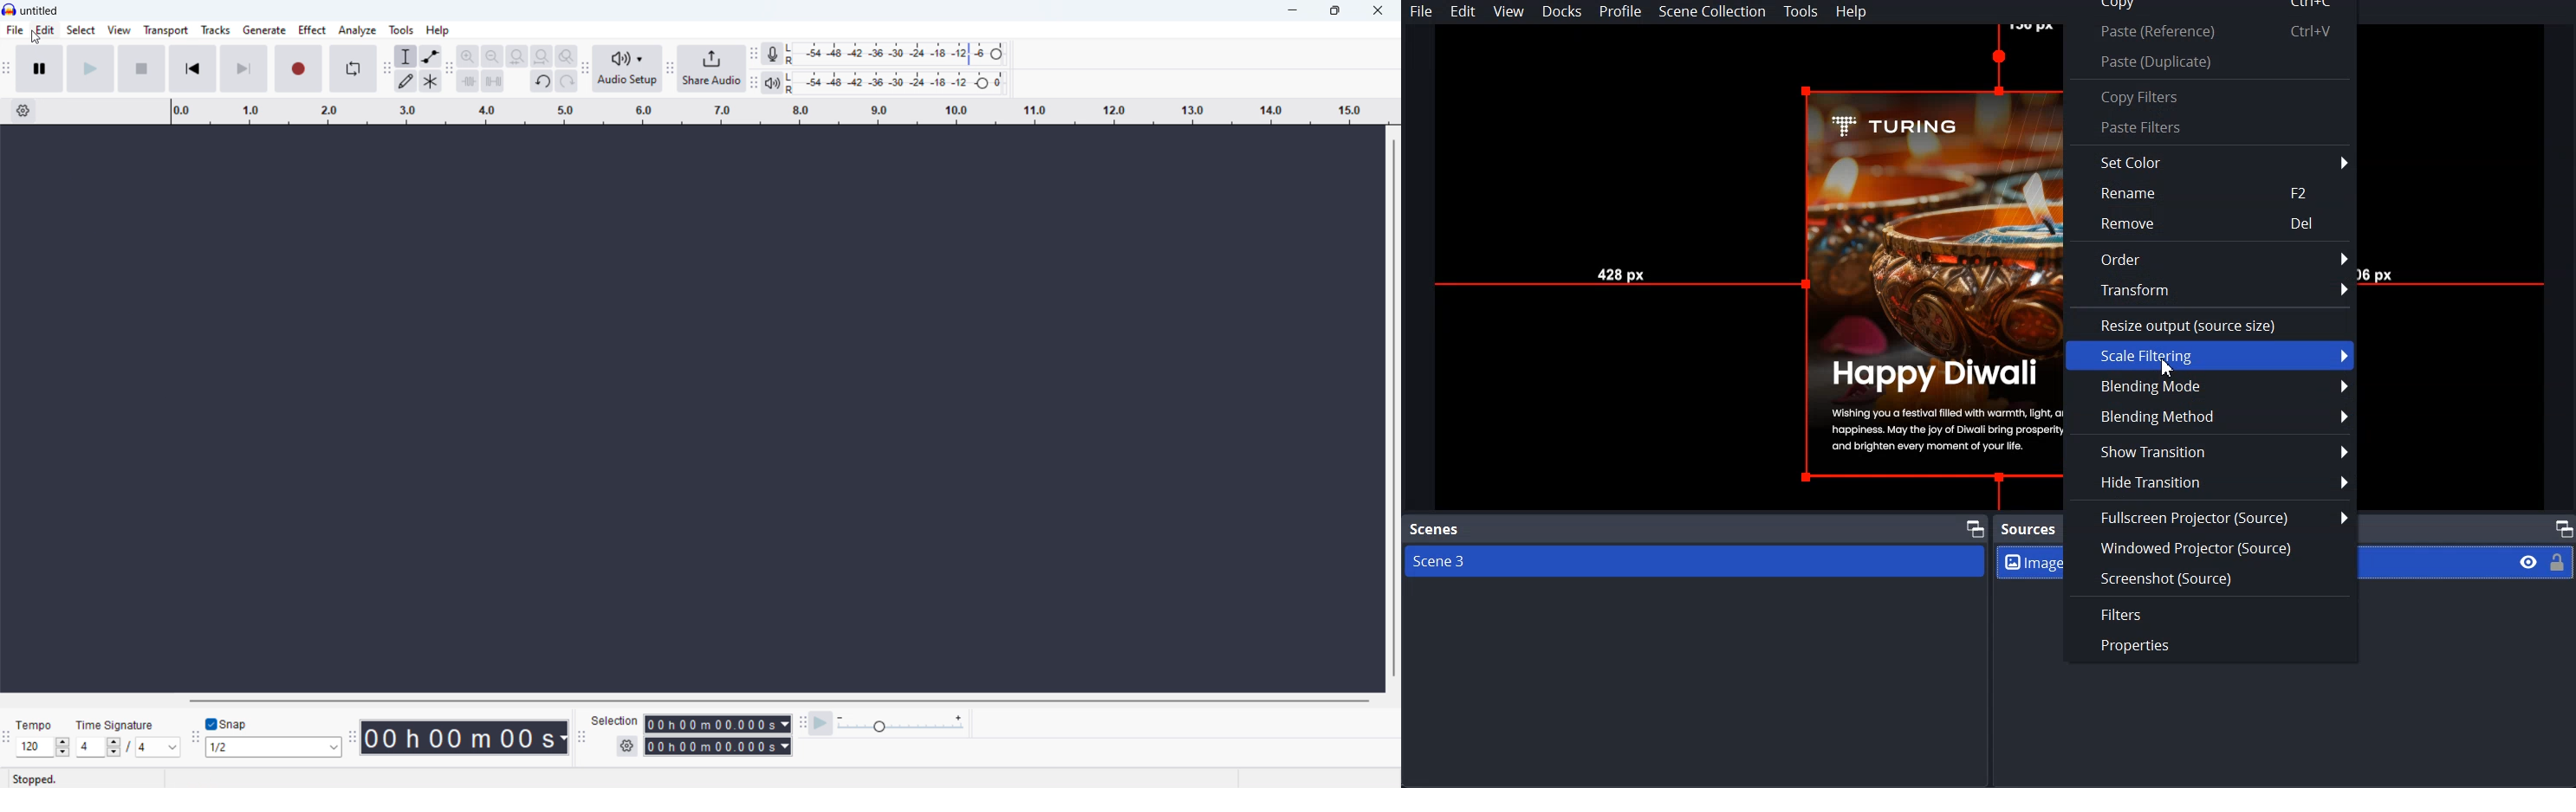  I want to click on Filters, so click(2210, 613).